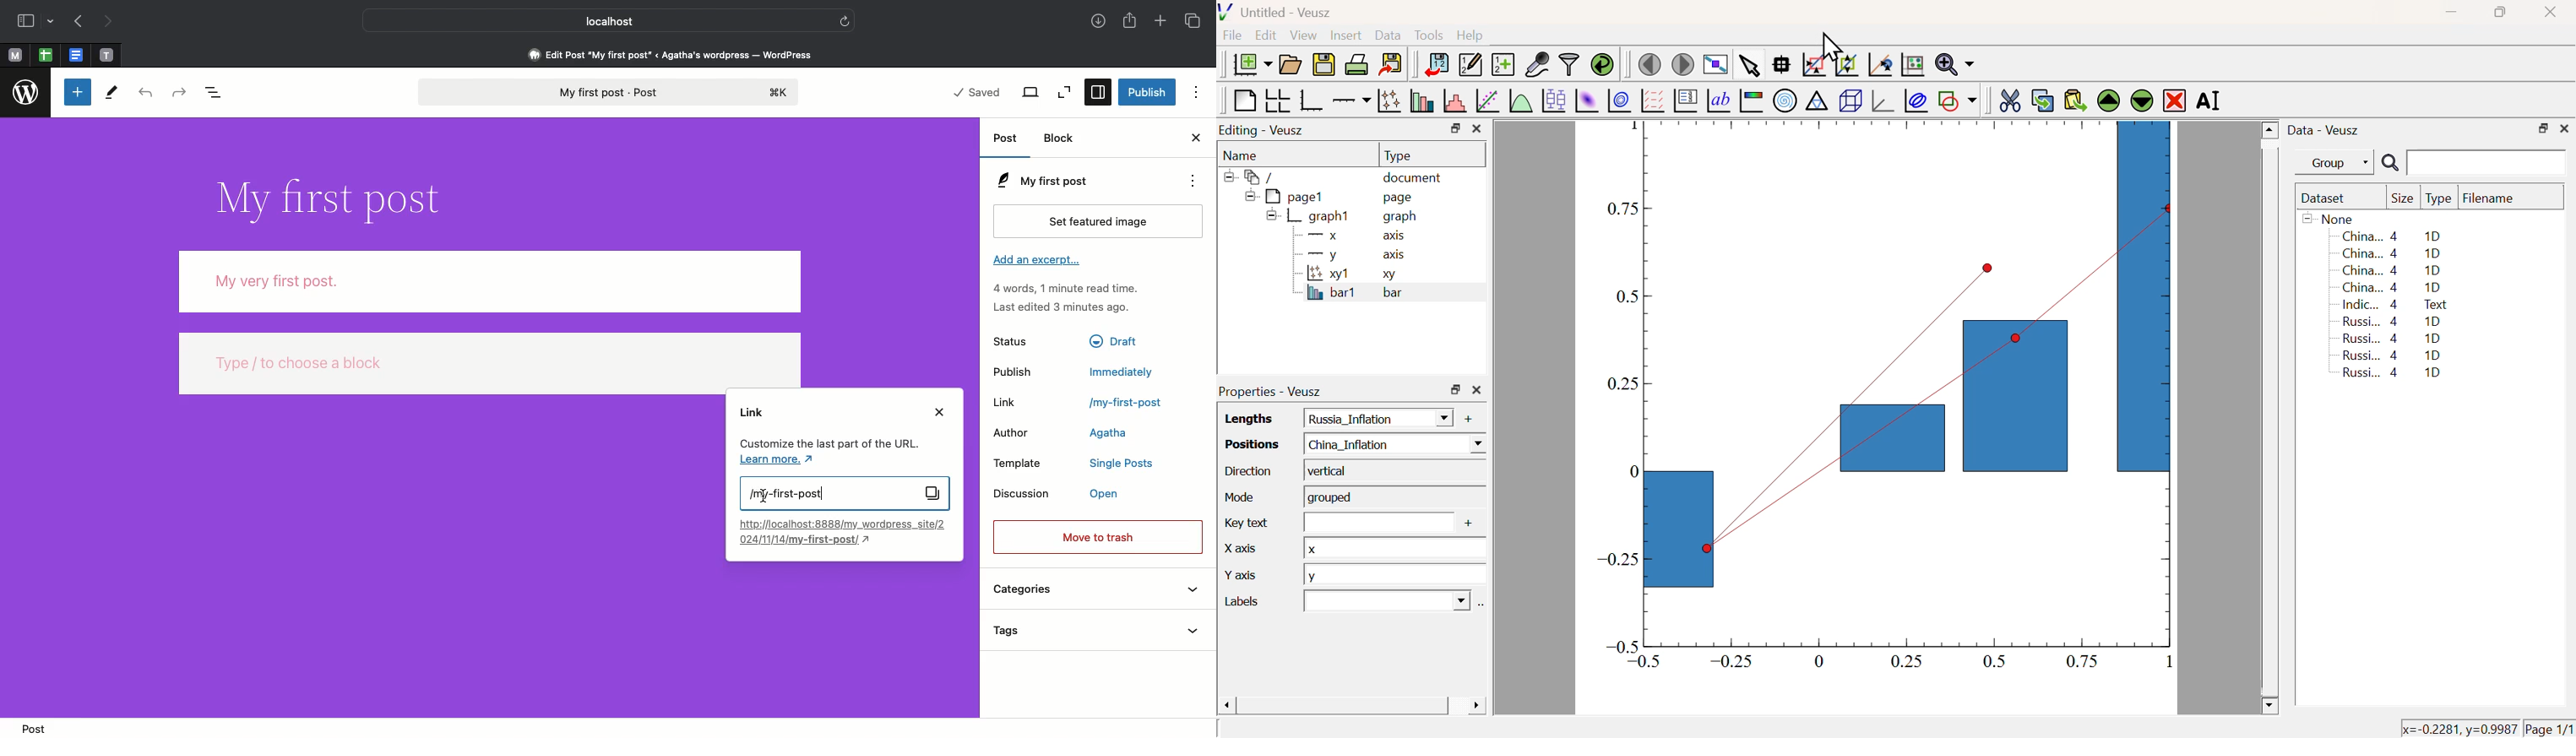 The height and width of the screenshot is (756, 2576). Describe the element at coordinates (217, 90) in the screenshot. I see `Document overview` at that location.